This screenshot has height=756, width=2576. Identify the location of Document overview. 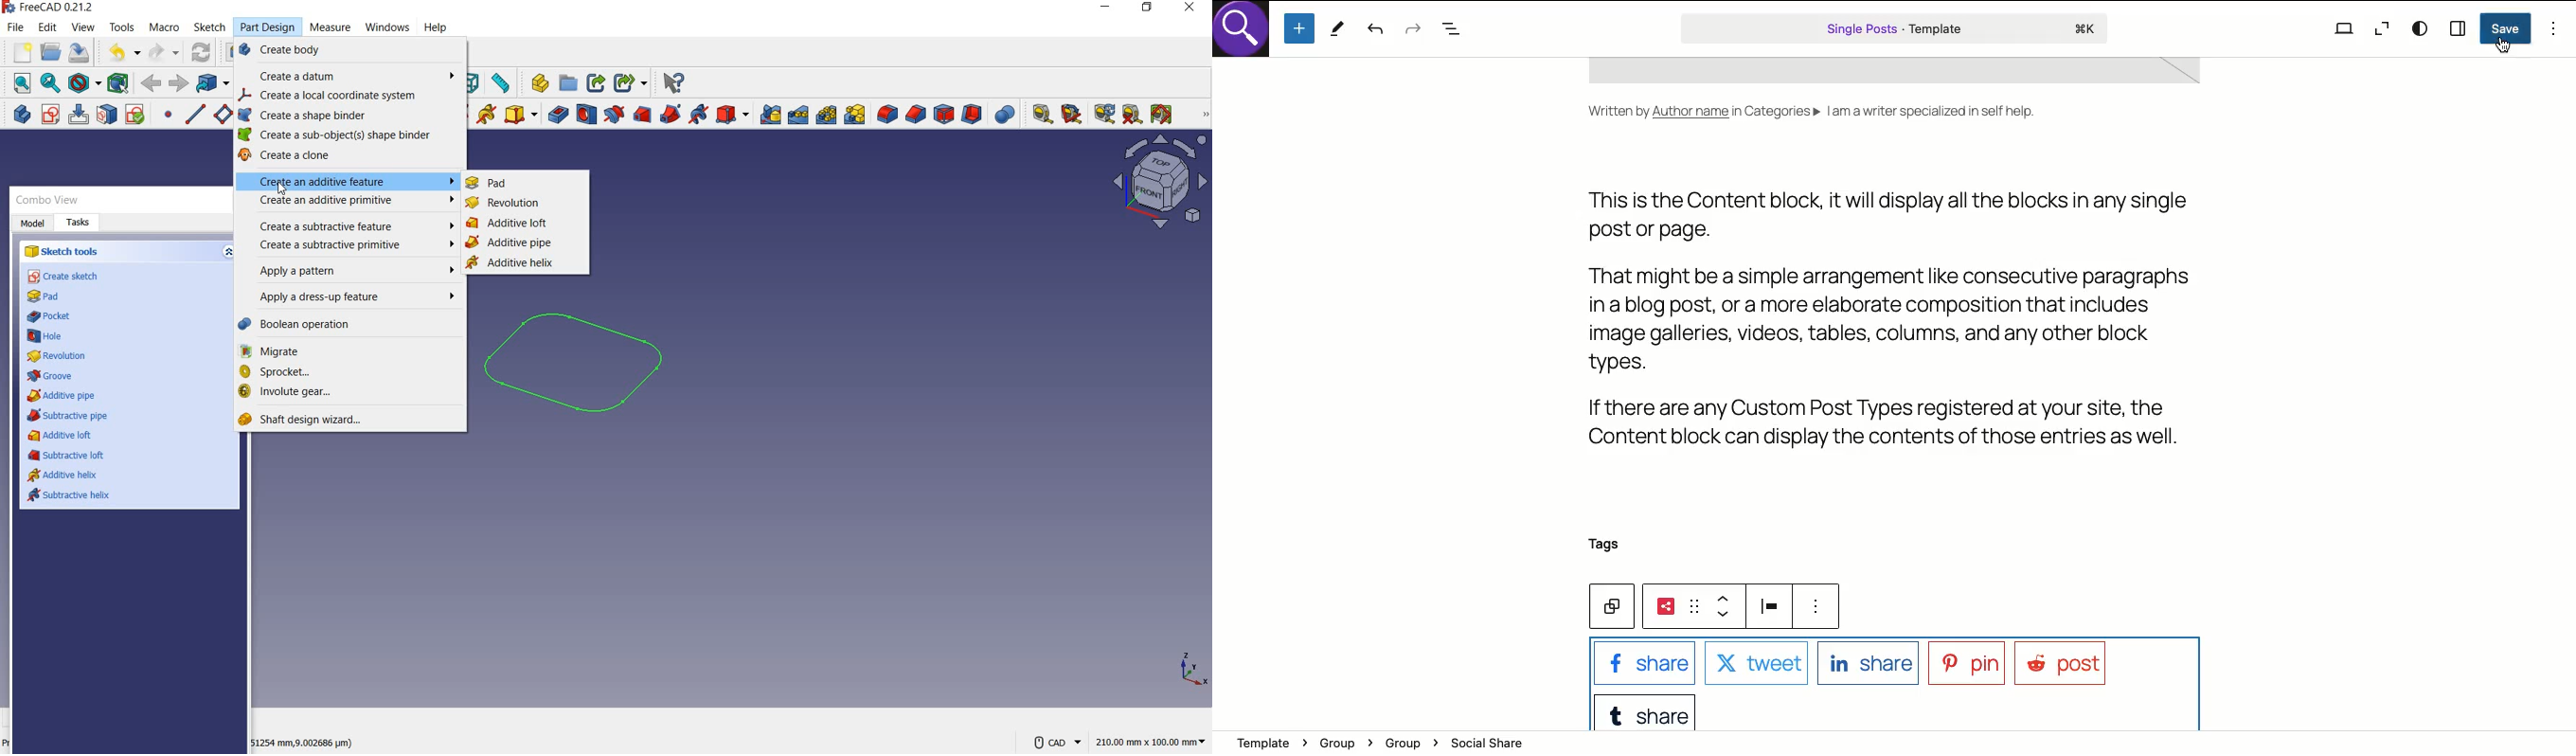
(1455, 30).